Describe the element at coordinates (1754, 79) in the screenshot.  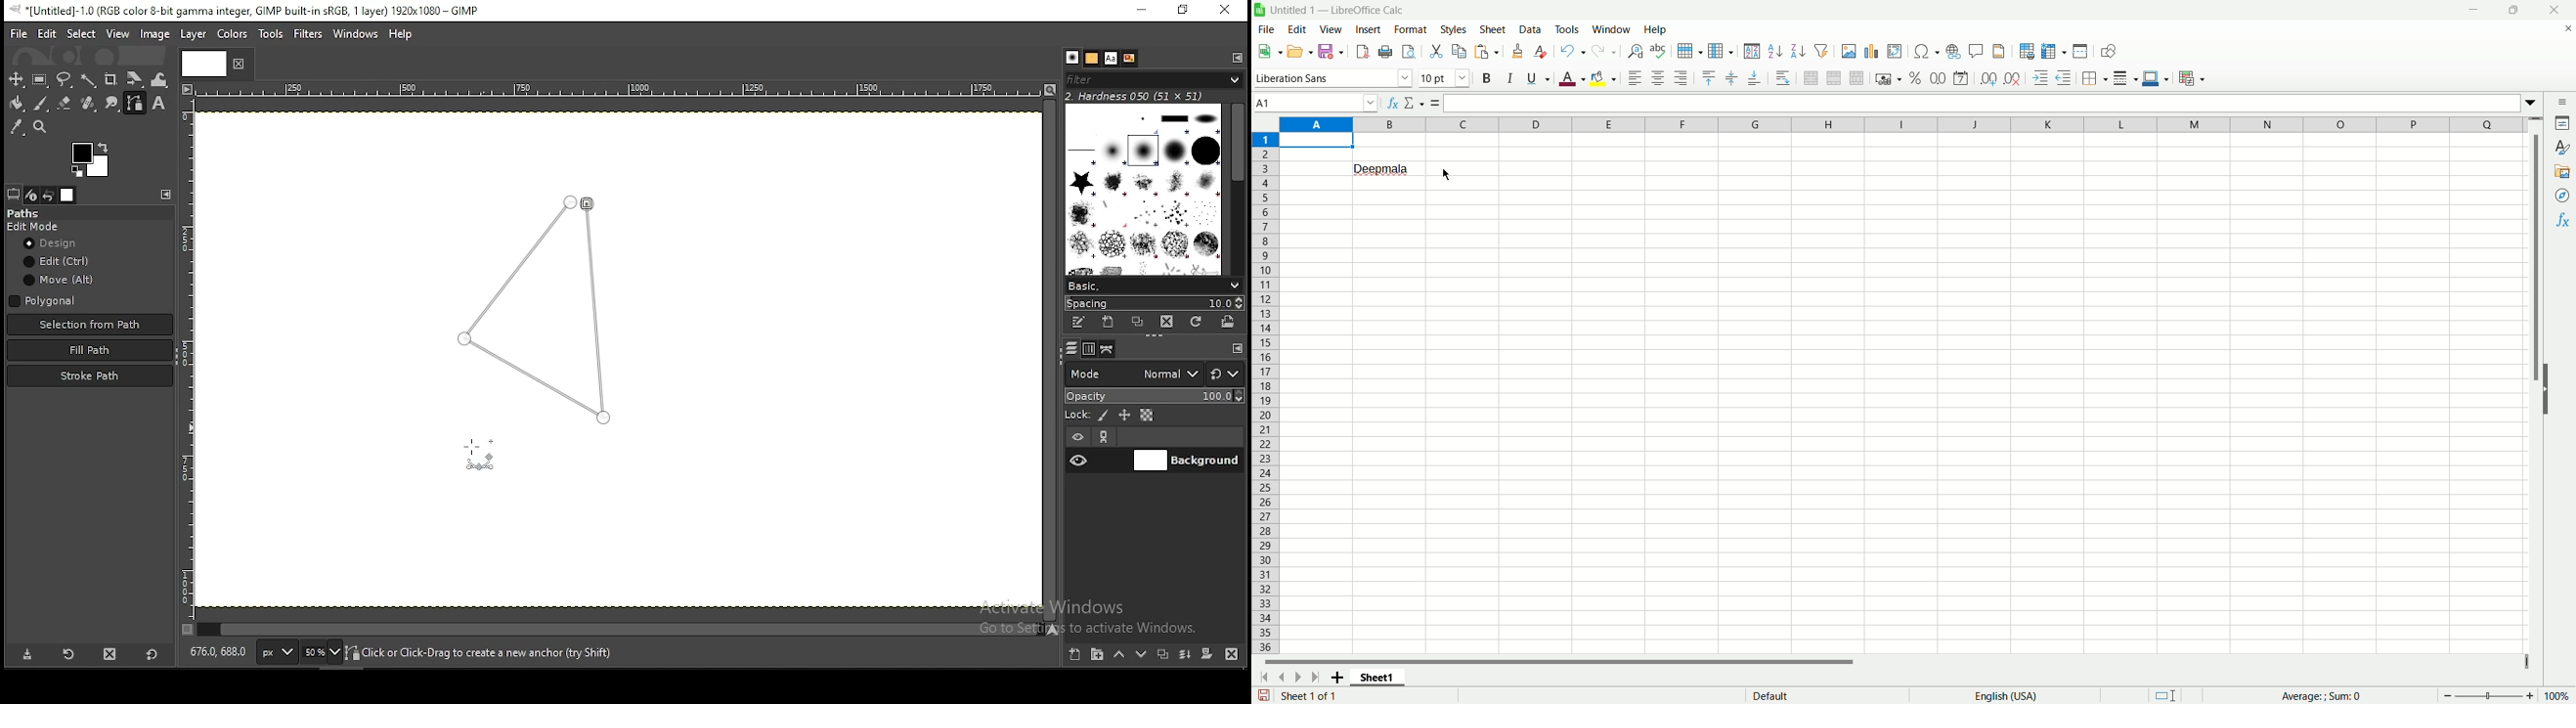
I see `Align bottom` at that location.